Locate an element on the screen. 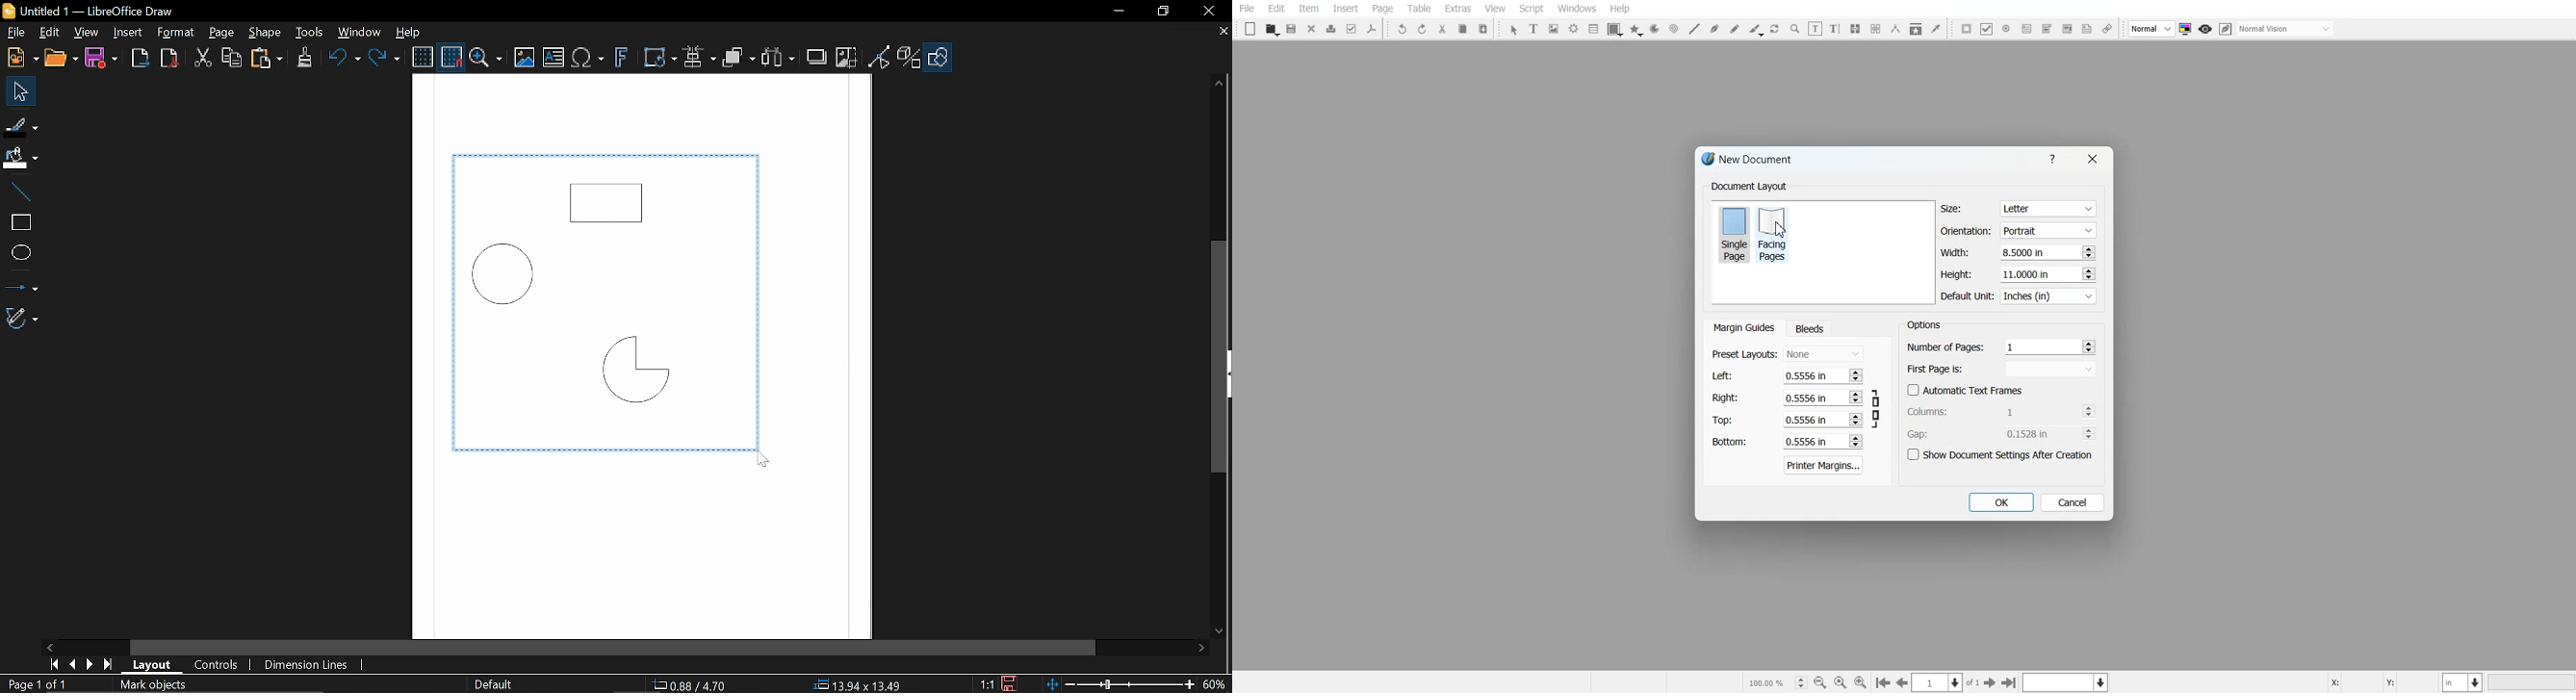 This screenshot has height=700, width=2576. COntrols is located at coordinates (215, 665).